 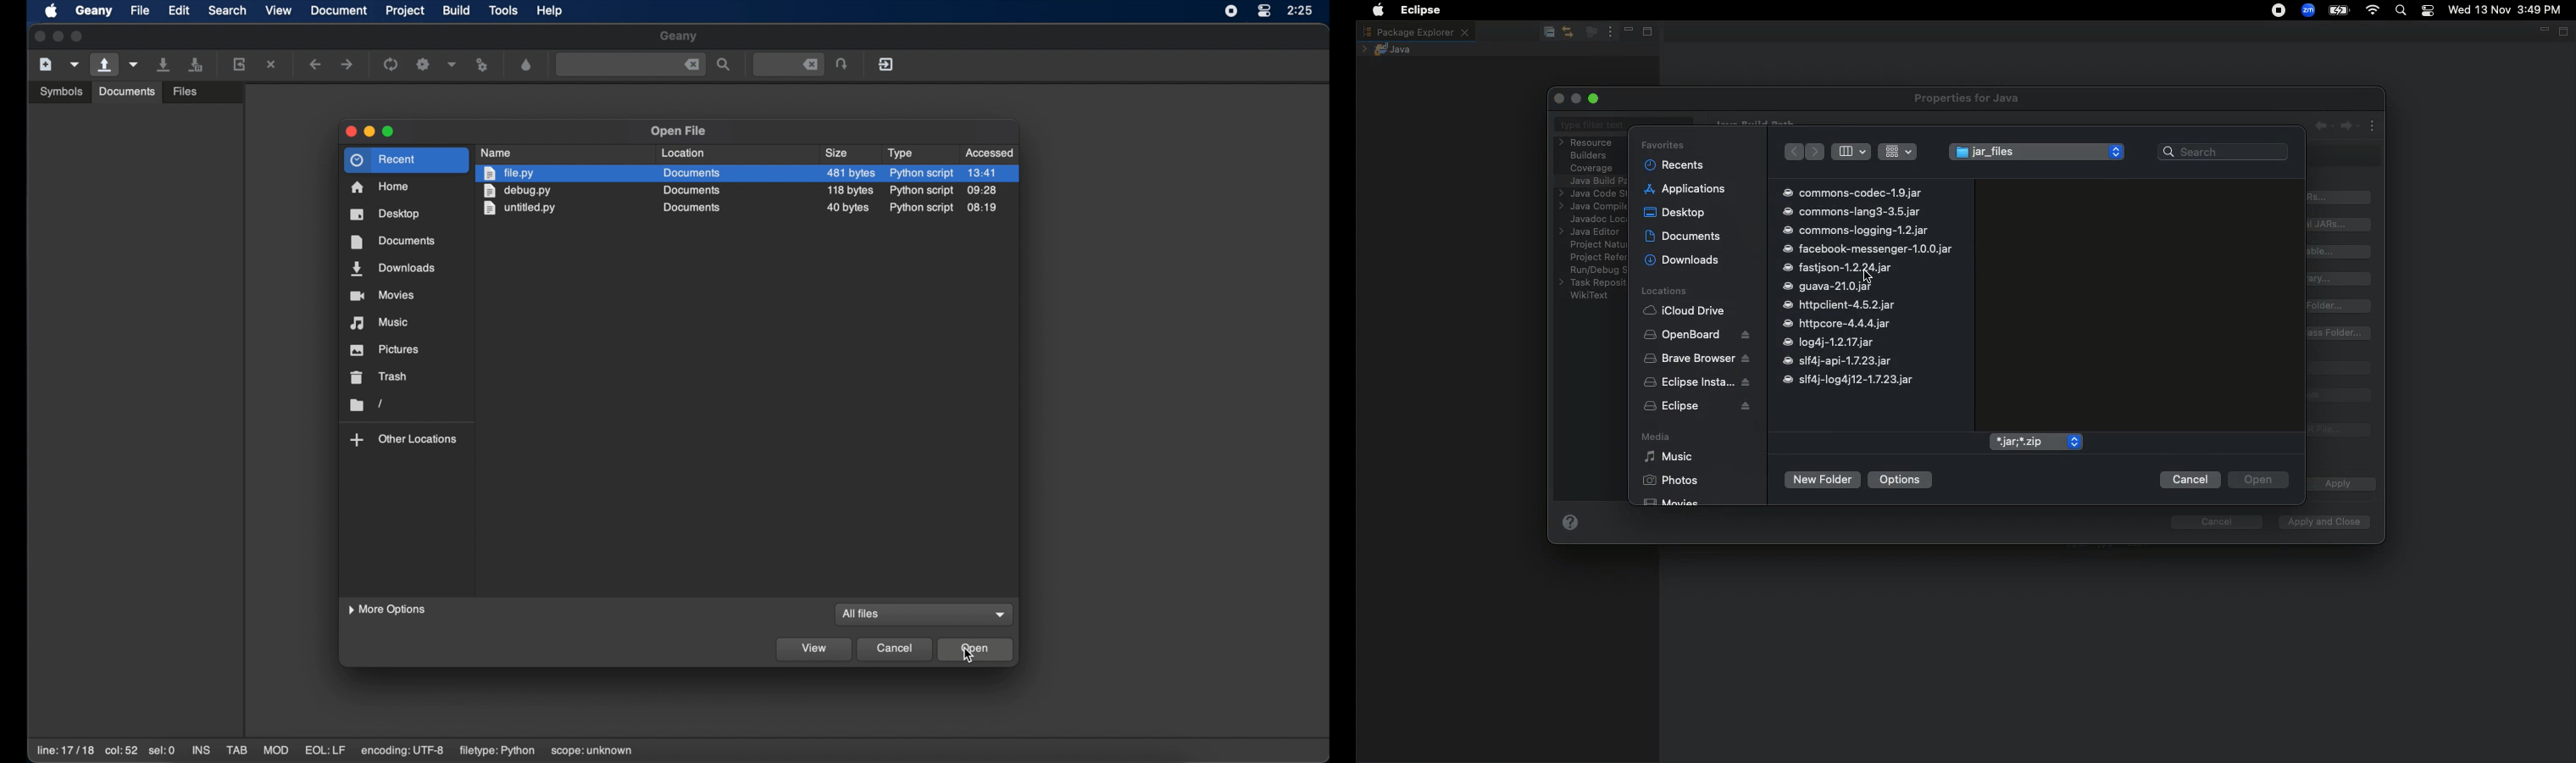 I want to click on Javadoc location, so click(x=1596, y=220).